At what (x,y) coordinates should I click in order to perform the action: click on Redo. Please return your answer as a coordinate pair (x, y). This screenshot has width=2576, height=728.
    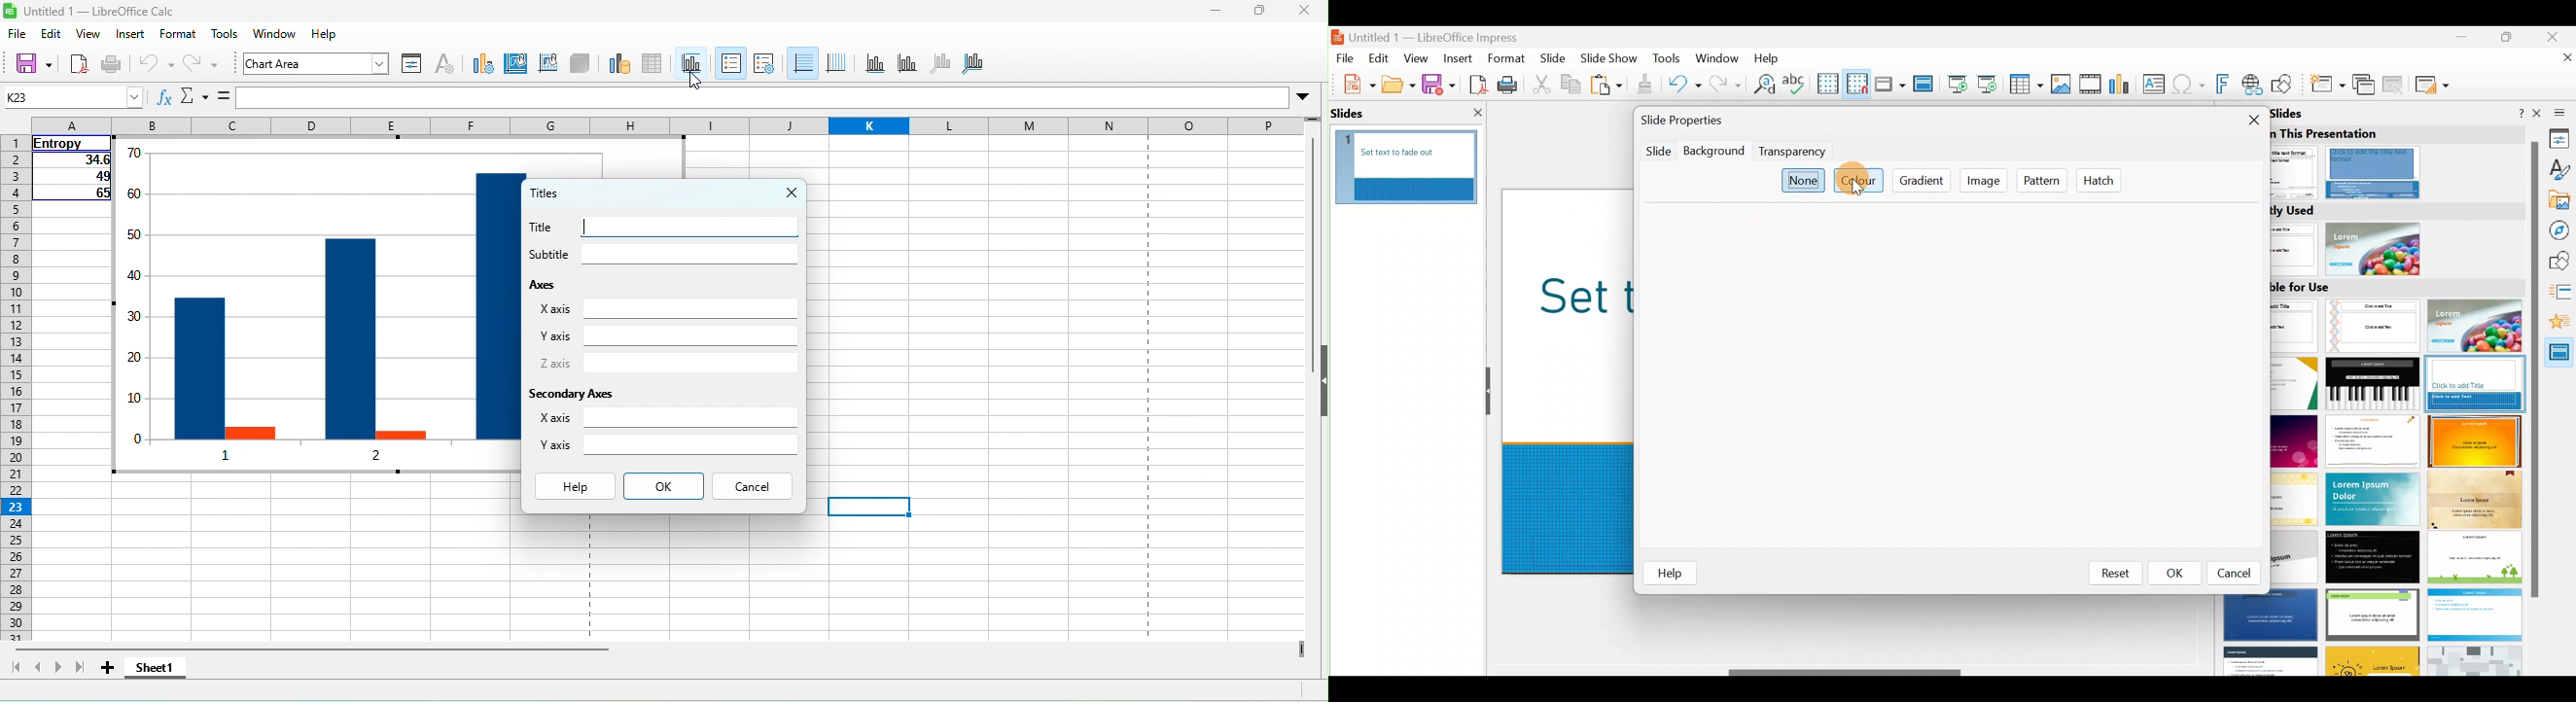
    Looking at the image, I should click on (1724, 84).